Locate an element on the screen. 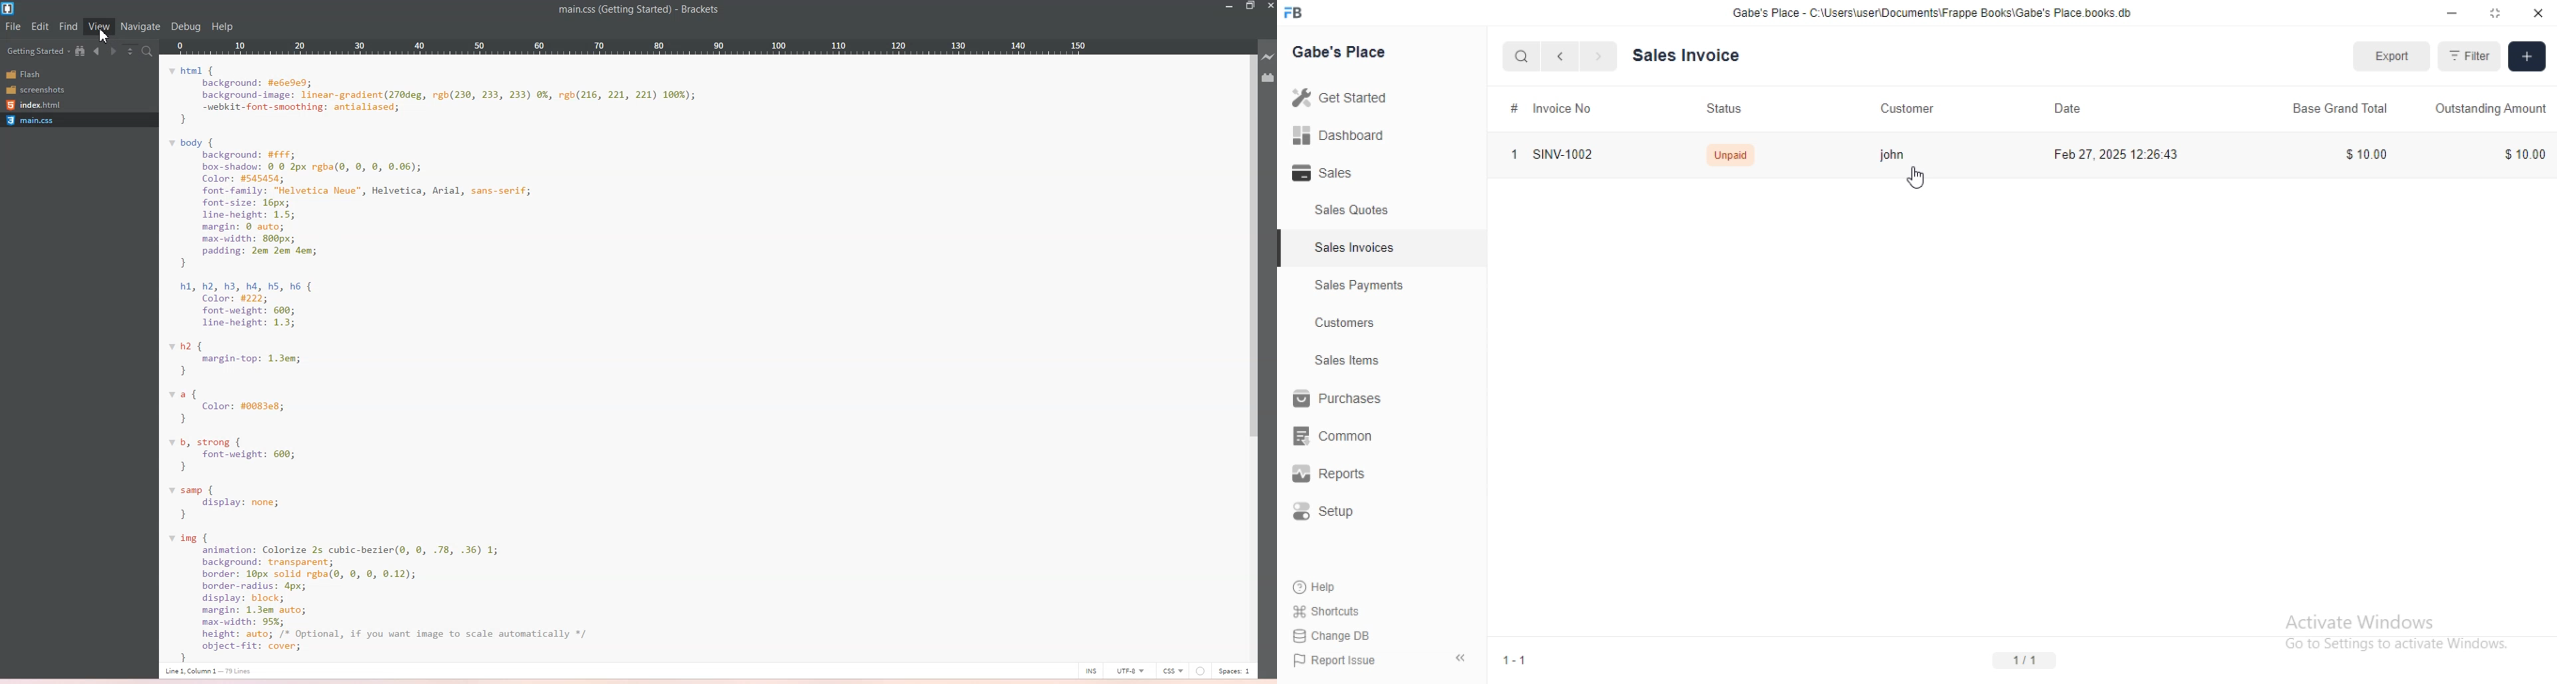  $10.00 is located at coordinates (2525, 154).